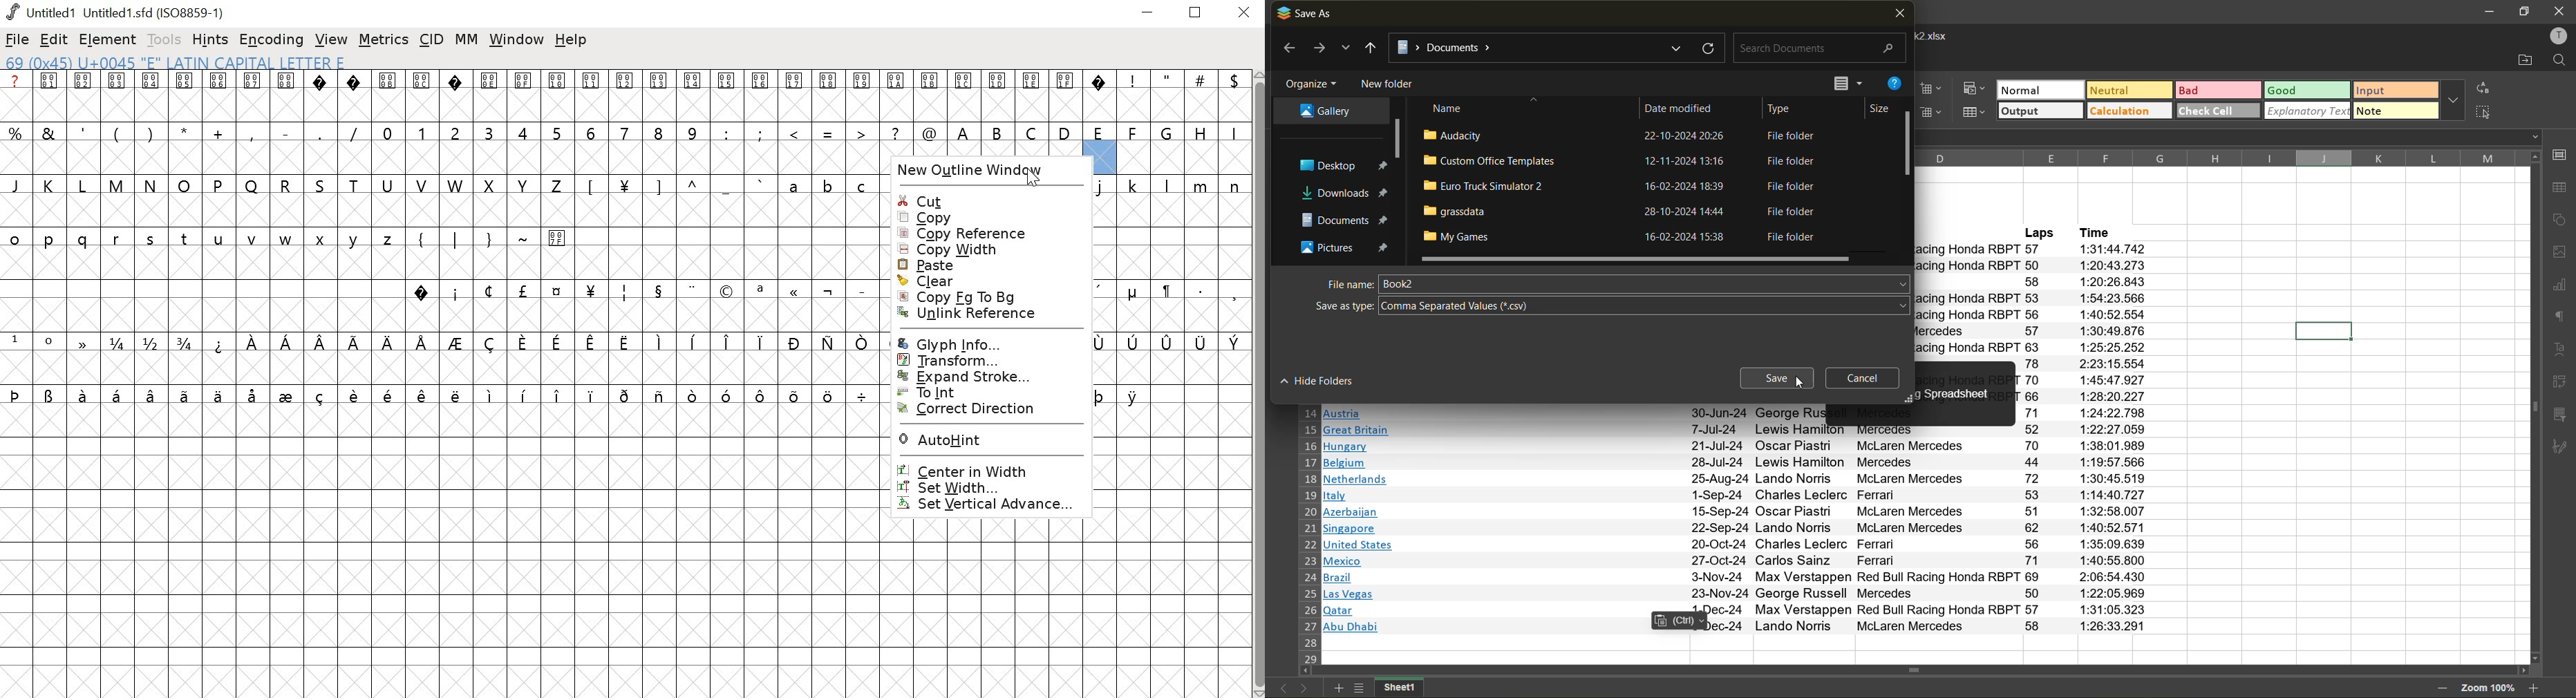 This screenshot has height=700, width=2576. Describe the element at coordinates (2486, 87) in the screenshot. I see `replace` at that location.